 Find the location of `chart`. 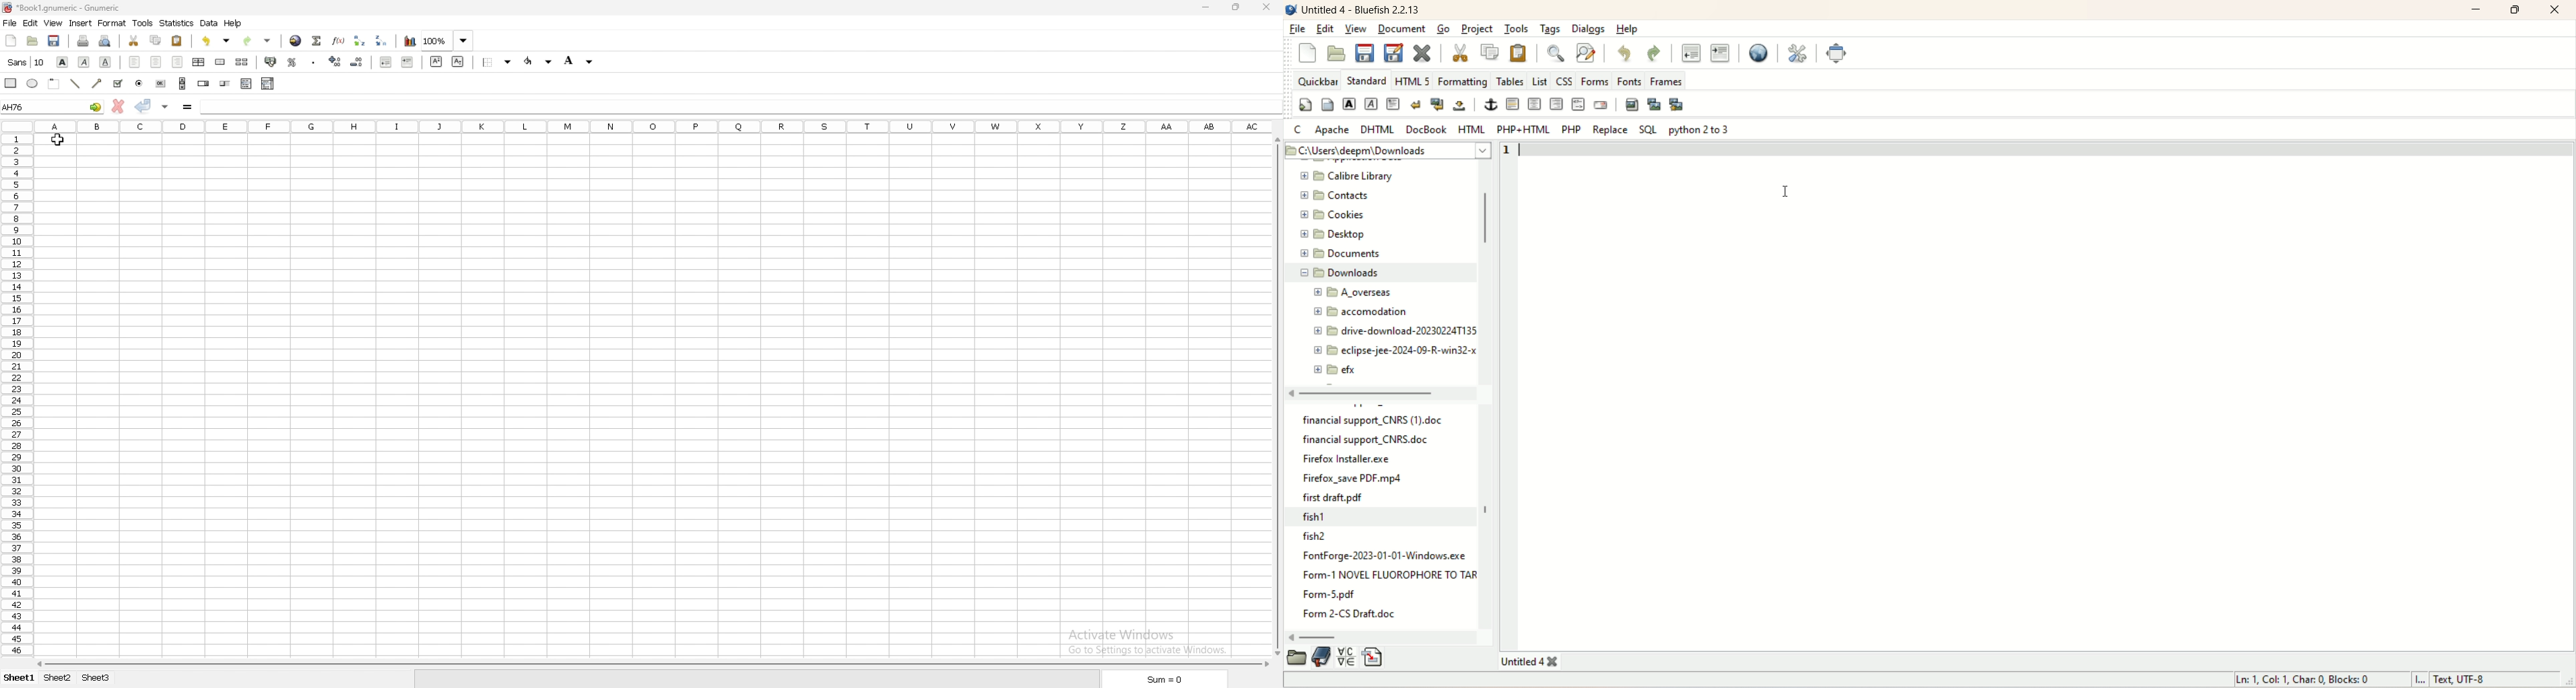

chart is located at coordinates (410, 41).